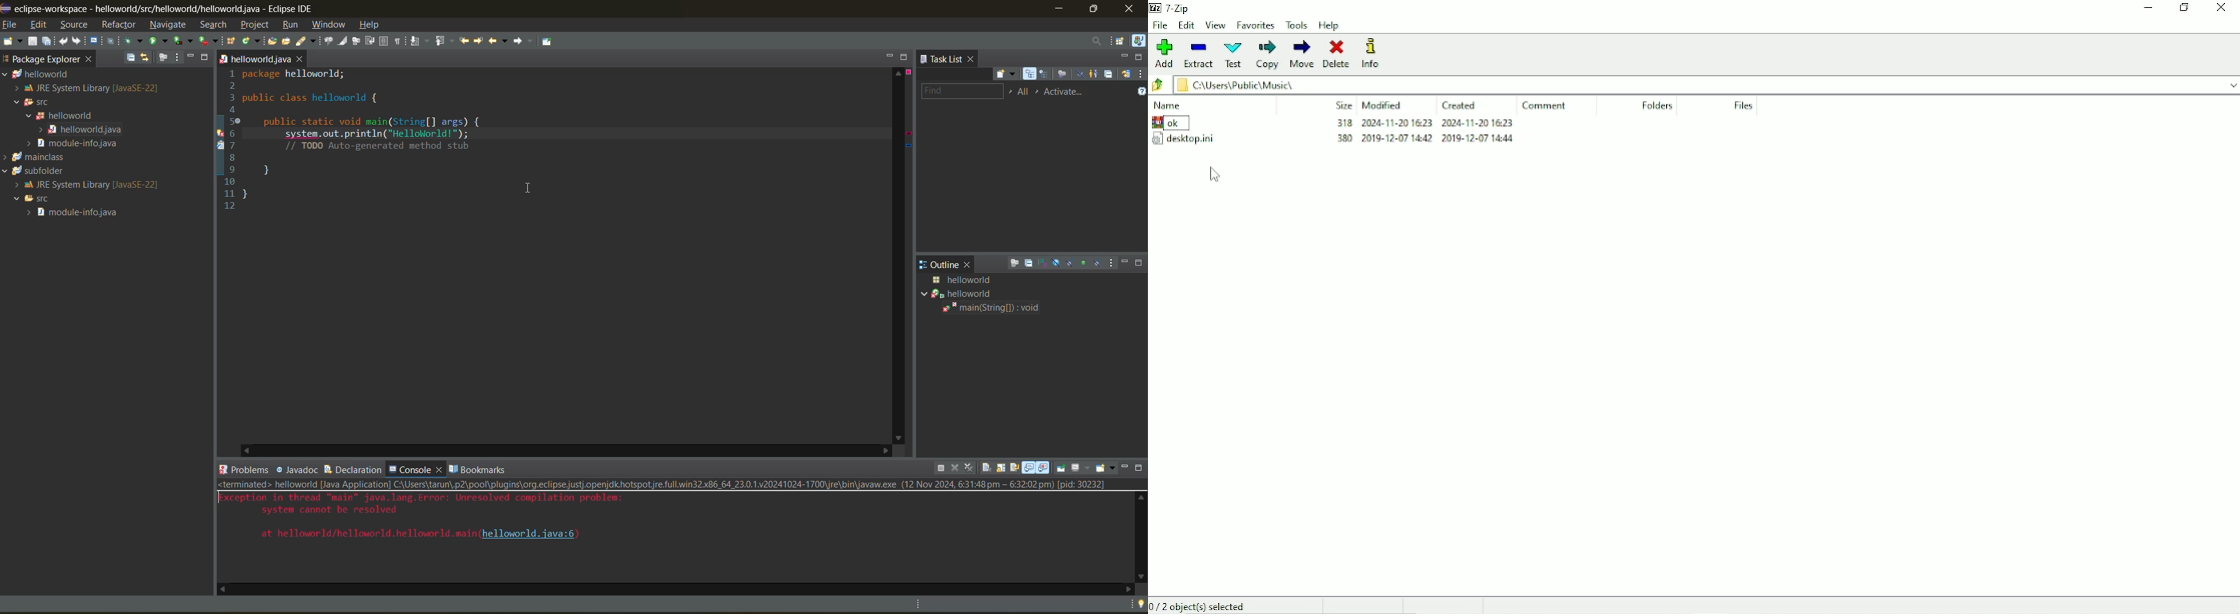 Image resolution: width=2240 pixels, height=616 pixels. I want to click on 7 - Zip, so click(1173, 7).